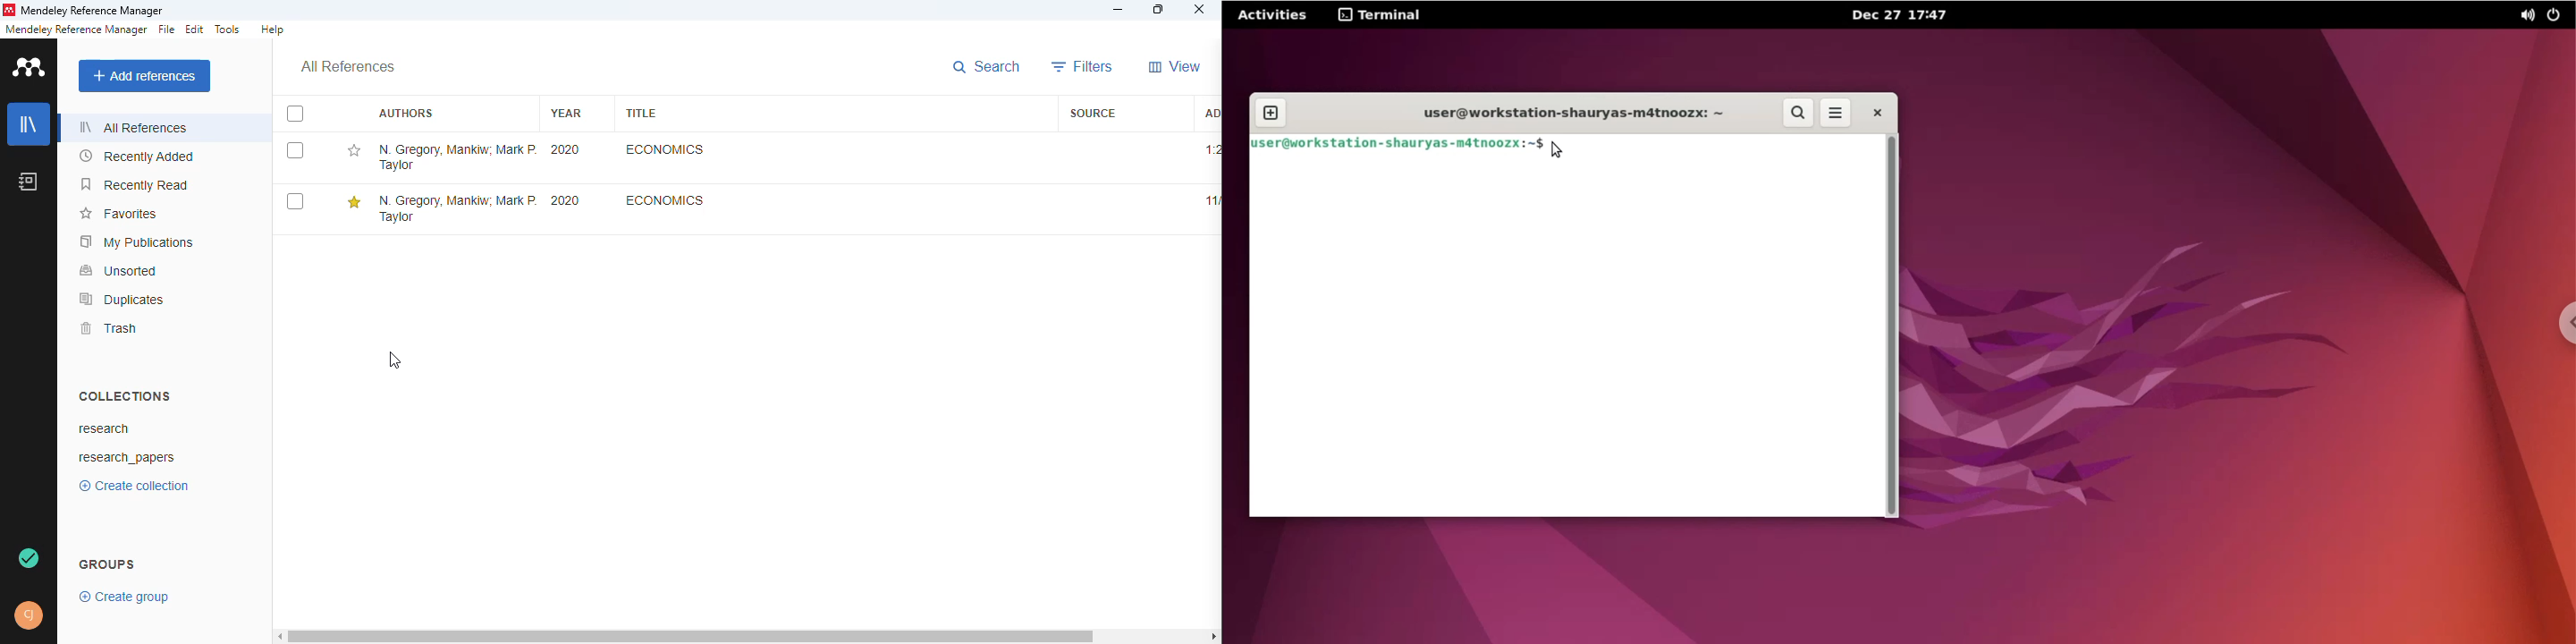 Image resolution: width=2576 pixels, height=644 pixels. What do you see at coordinates (134, 127) in the screenshot?
I see `all references` at bounding box center [134, 127].